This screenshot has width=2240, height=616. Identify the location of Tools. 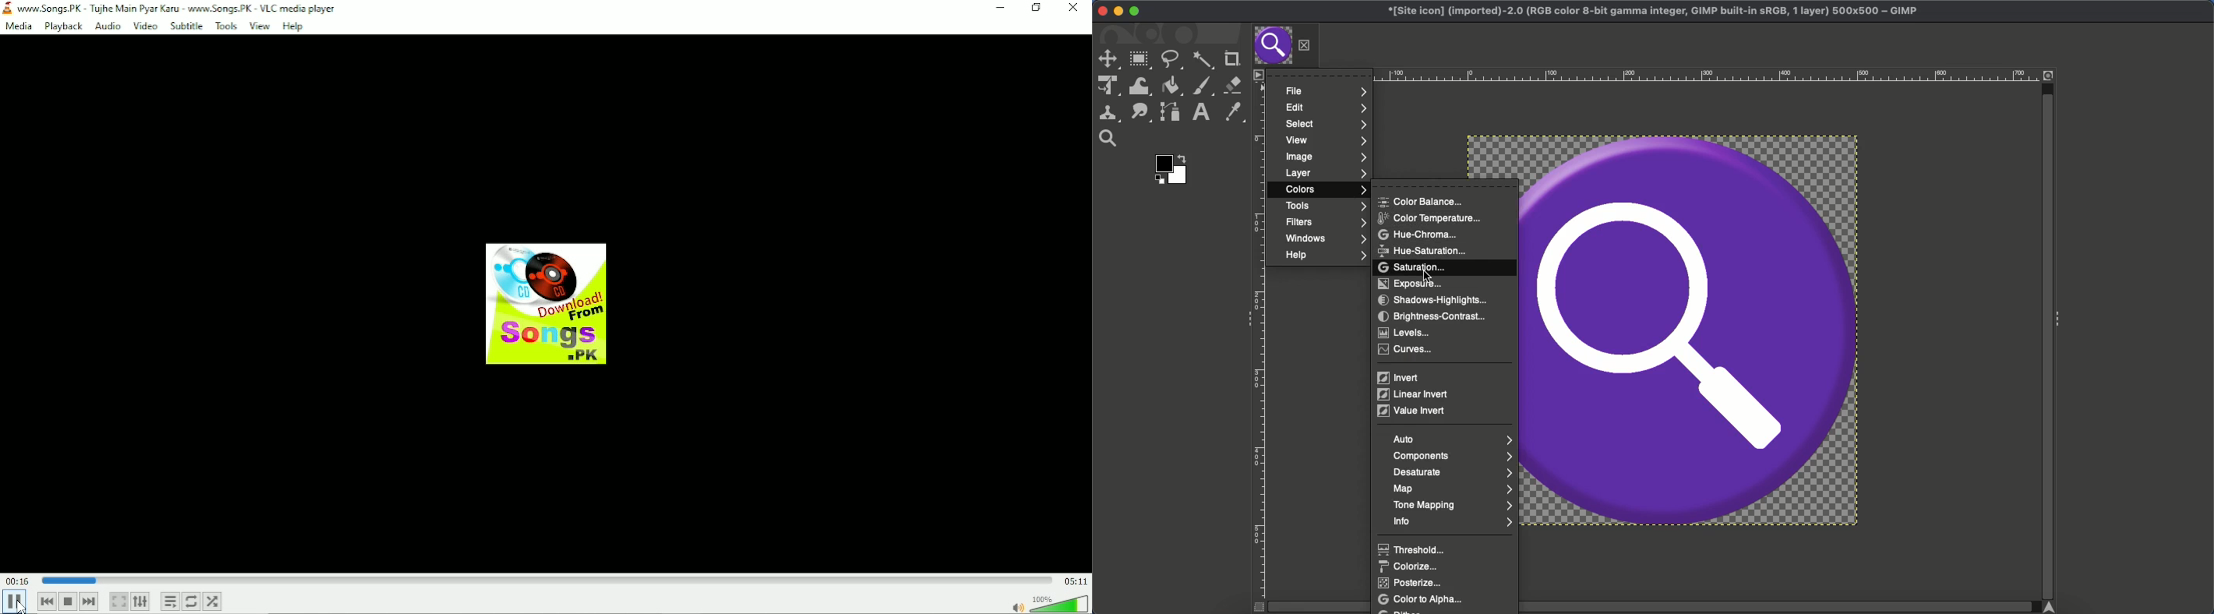
(1322, 206).